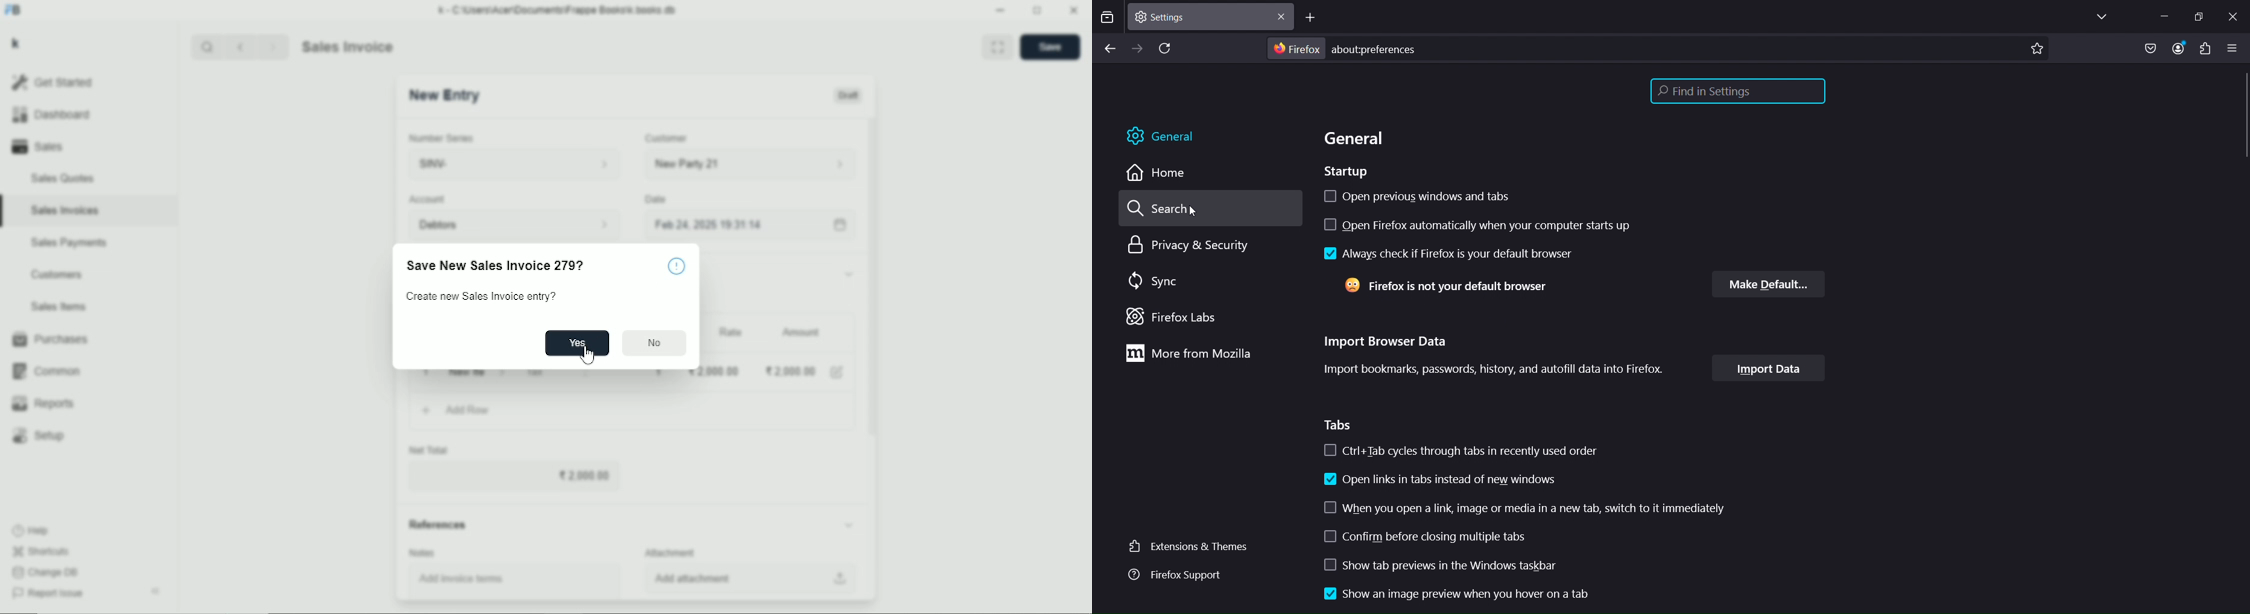  Describe the element at coordinates (752, 579) in the screenshot. I see `Add attachment` at that location.